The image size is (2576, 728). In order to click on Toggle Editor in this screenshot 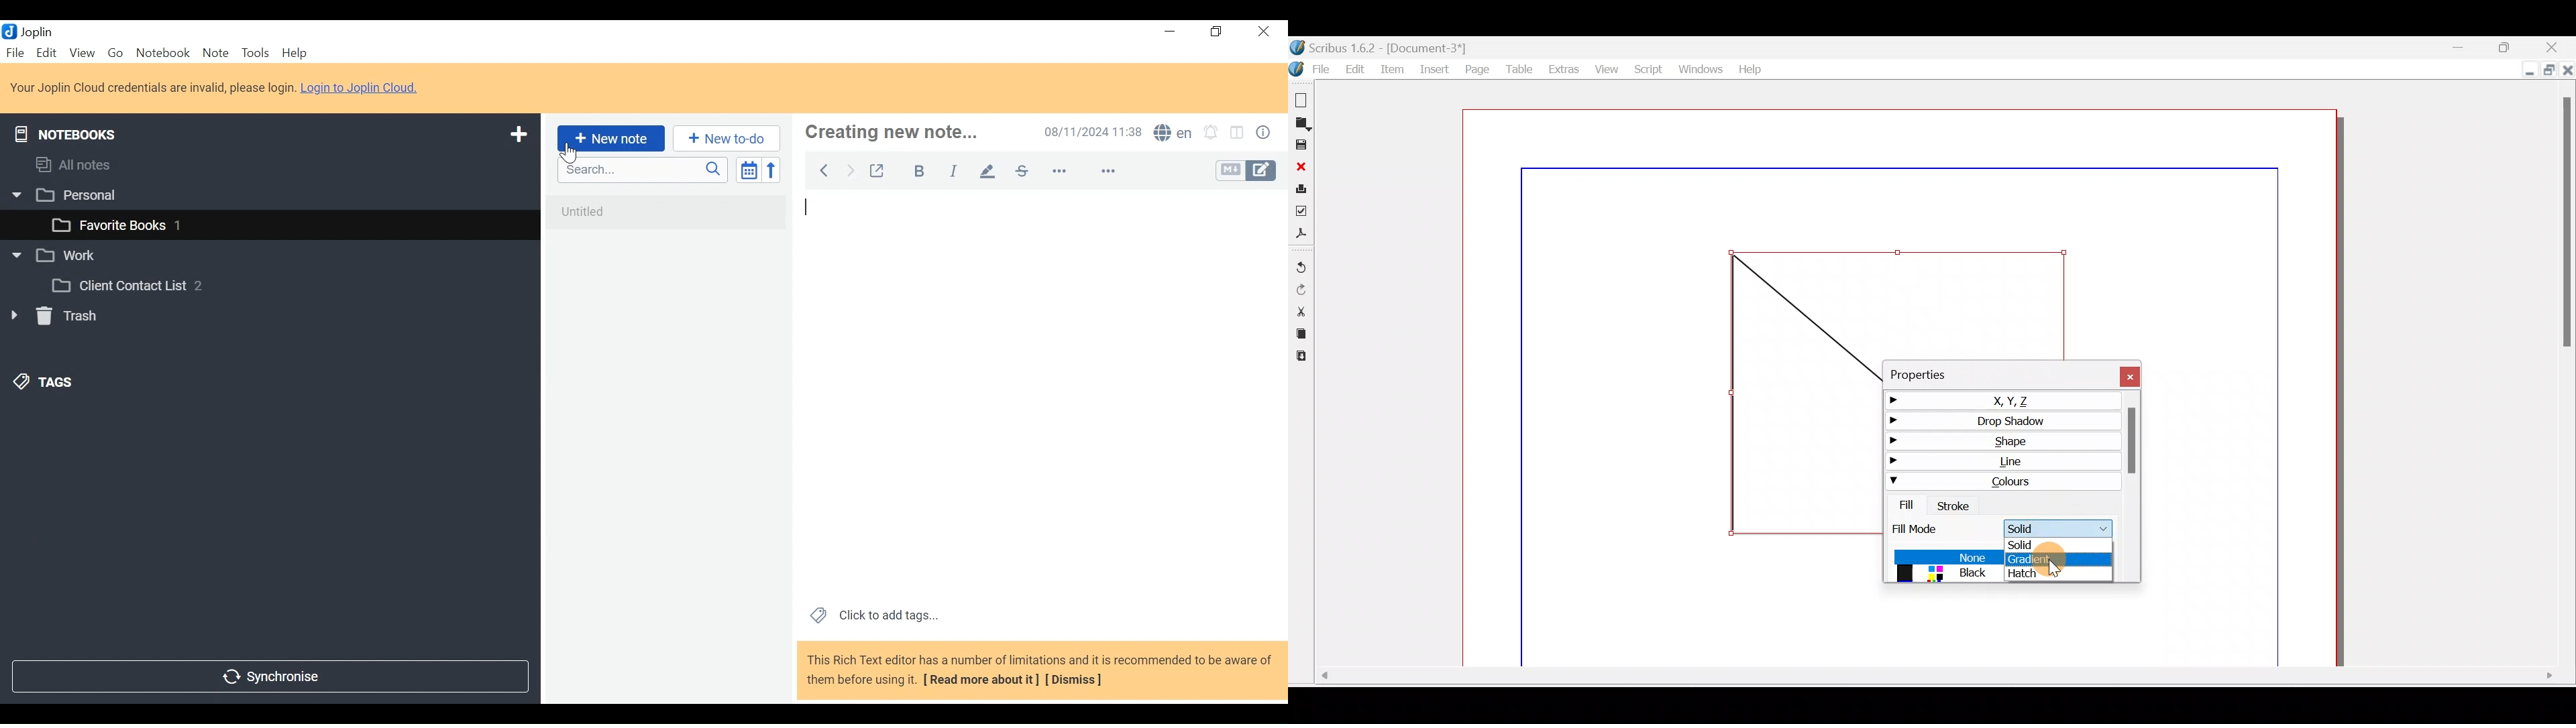, I will do `click(1250, 171)`.